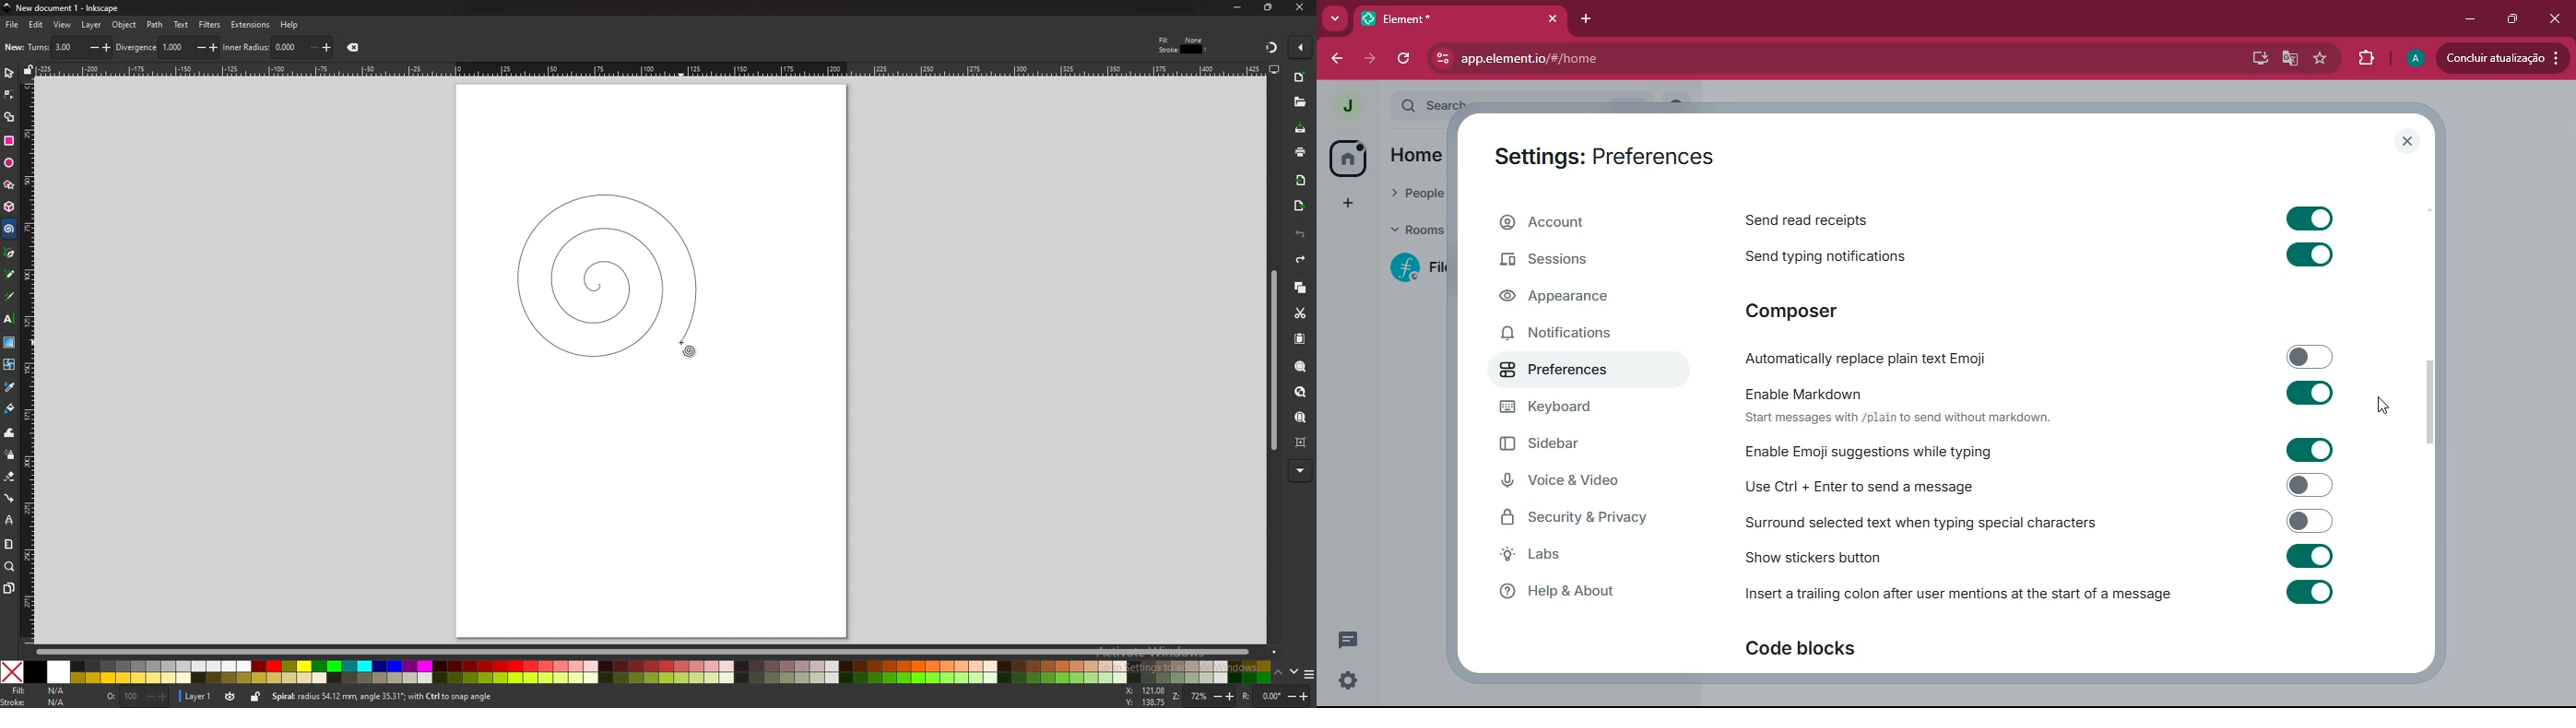 The image size is (2576, 728). What do you see at coordinates (2384, 408) in the screenshot?
I see `cursor` at bounding box center [2384, 408].